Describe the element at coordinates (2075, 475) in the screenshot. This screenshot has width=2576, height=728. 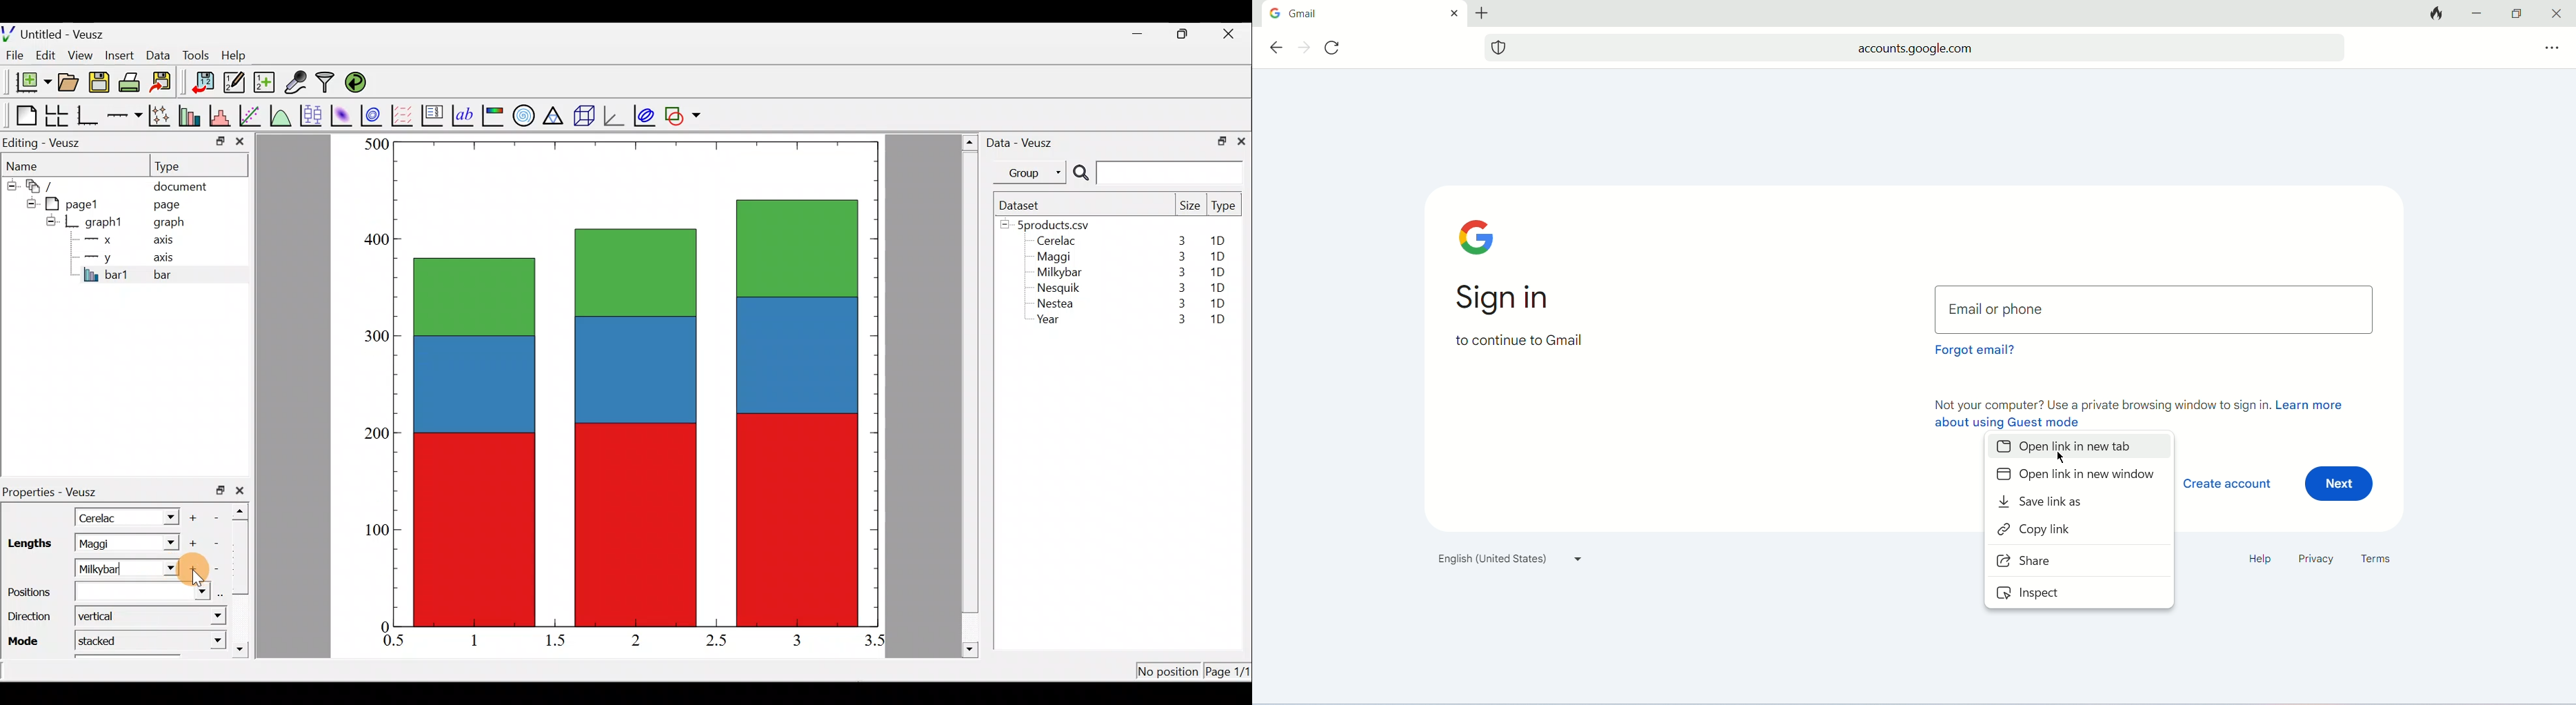
I see `open link in new window` at that location.